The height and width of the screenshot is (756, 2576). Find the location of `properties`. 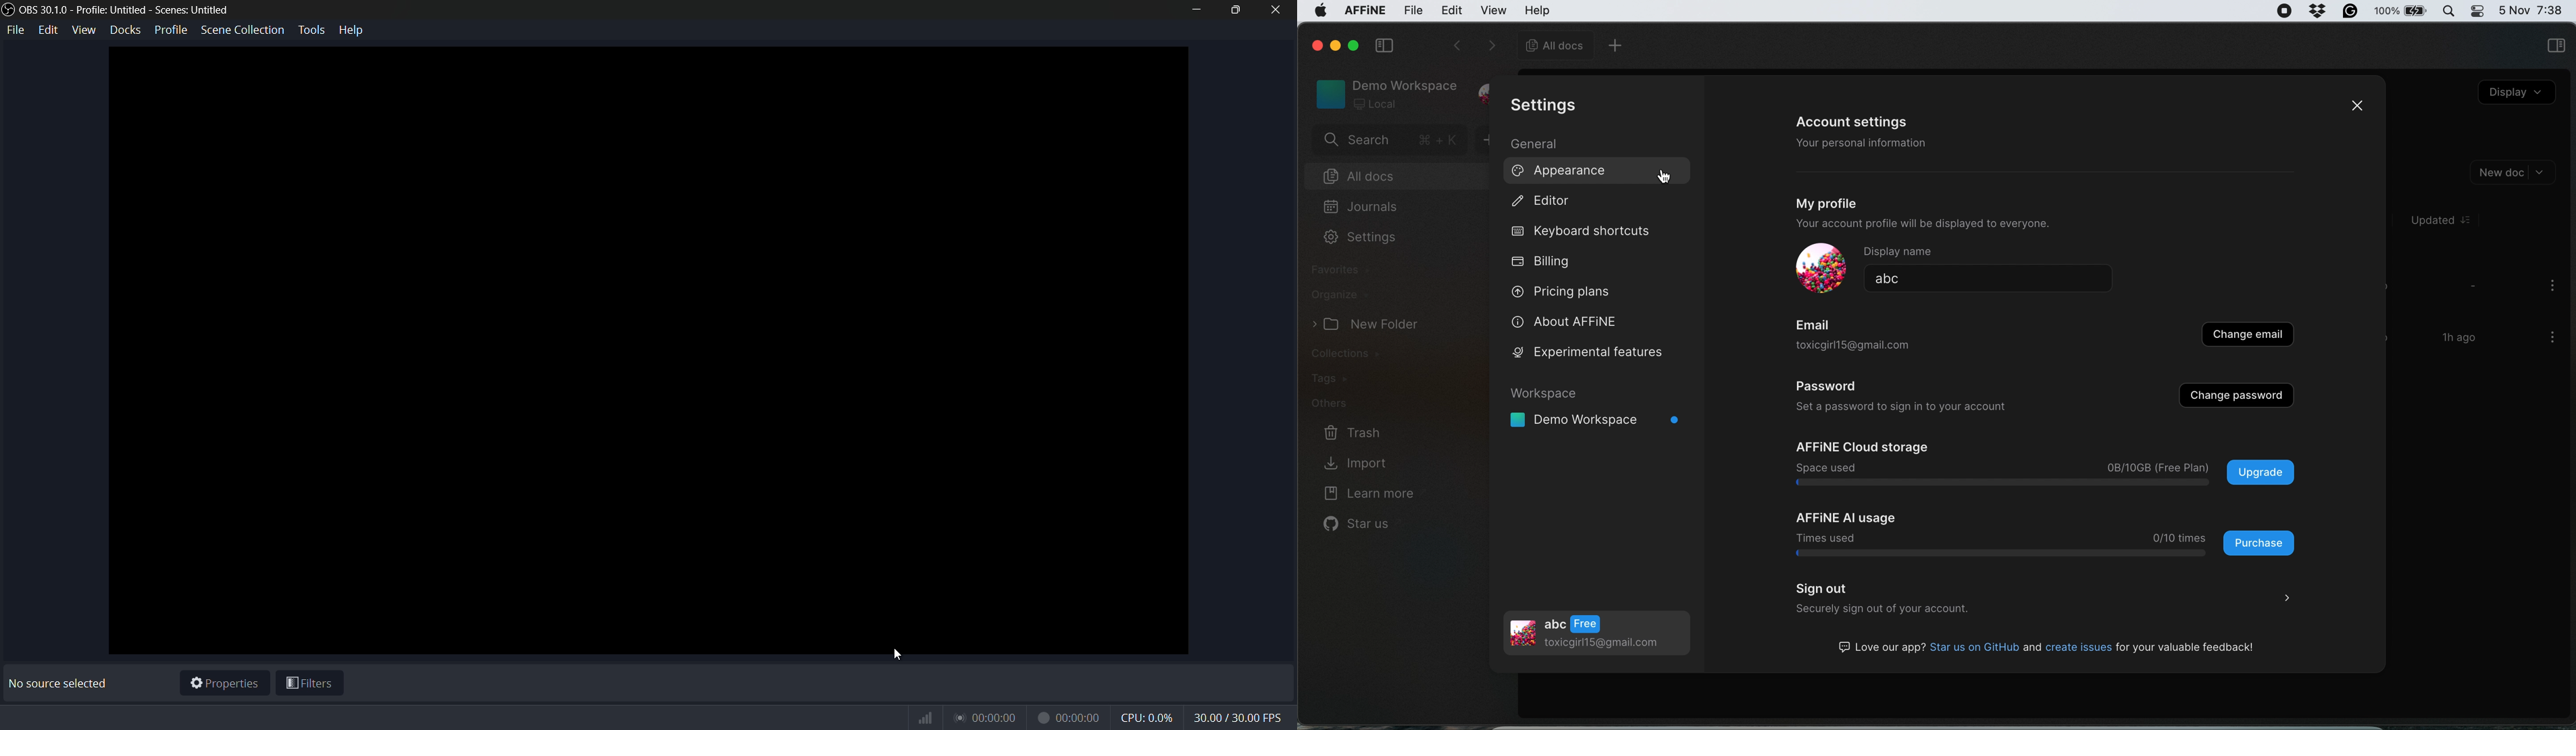

properties is located at coordinates (224, 684).